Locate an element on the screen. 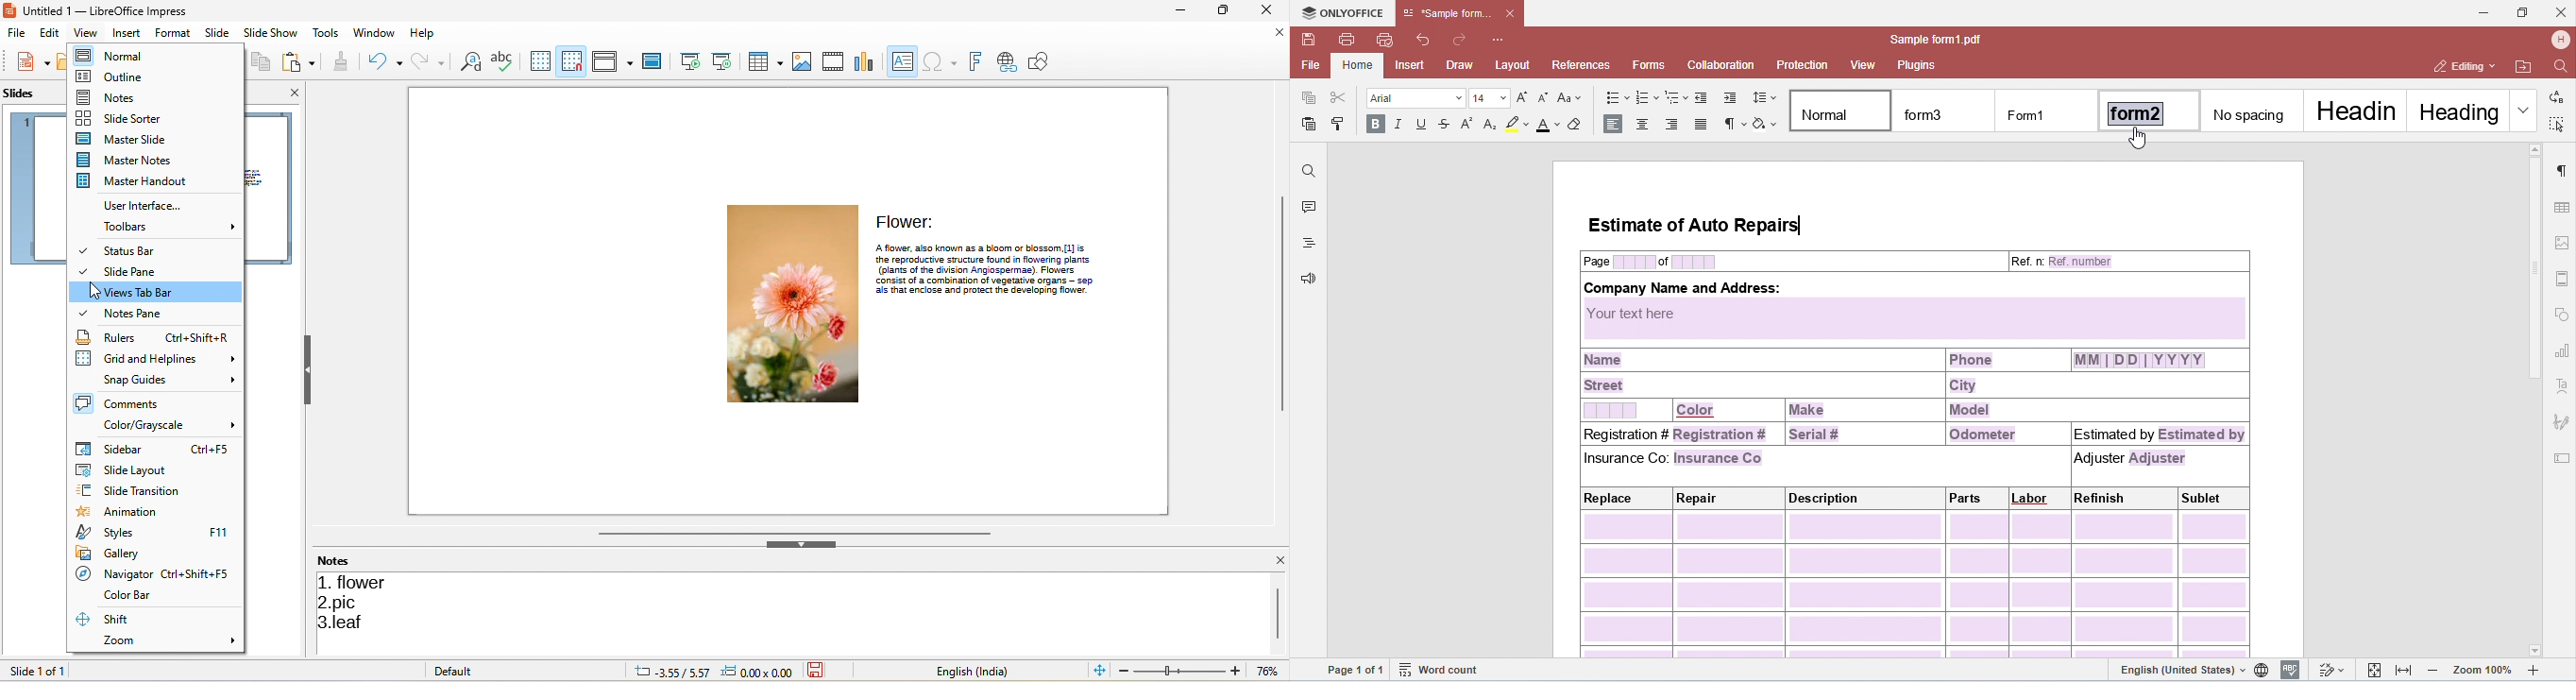 This screenshot has height=700, width=2576. side pane is located at coordinates (141, 272).